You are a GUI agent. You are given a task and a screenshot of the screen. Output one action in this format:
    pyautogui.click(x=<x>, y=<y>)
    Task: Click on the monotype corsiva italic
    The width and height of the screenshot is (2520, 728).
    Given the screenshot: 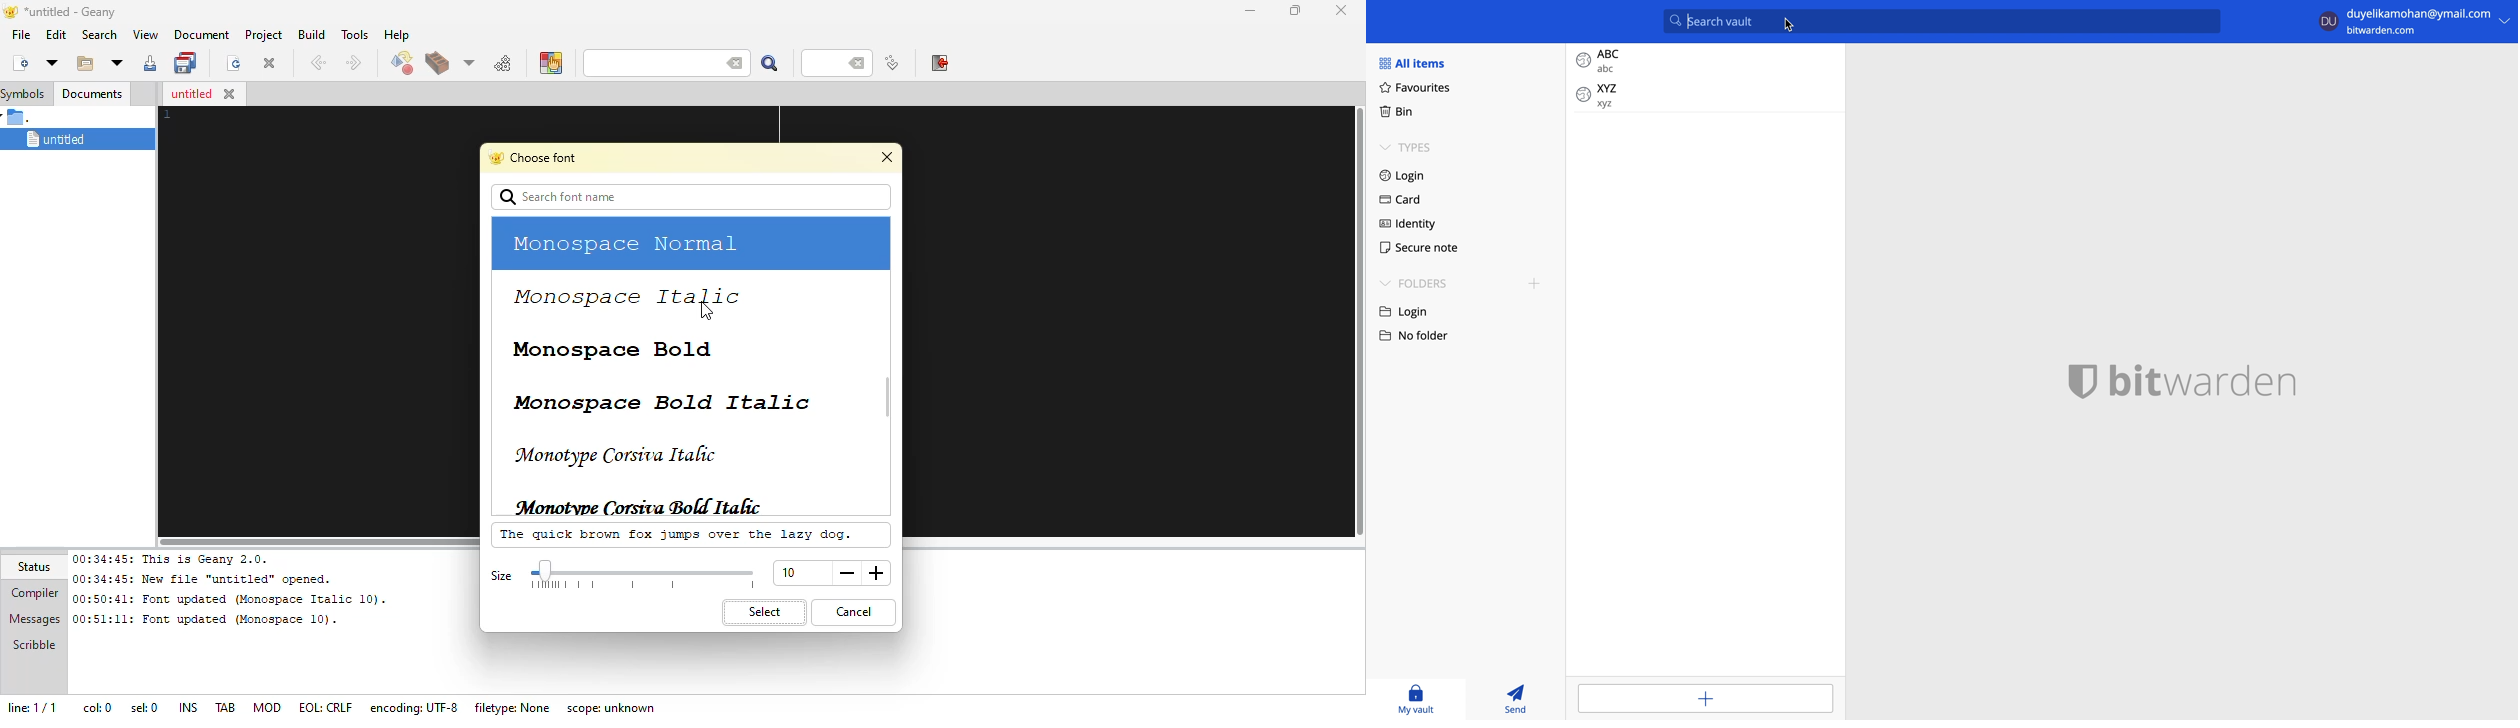 What is the action you would take?
    pyautogui.click(x=612, y=452)
    